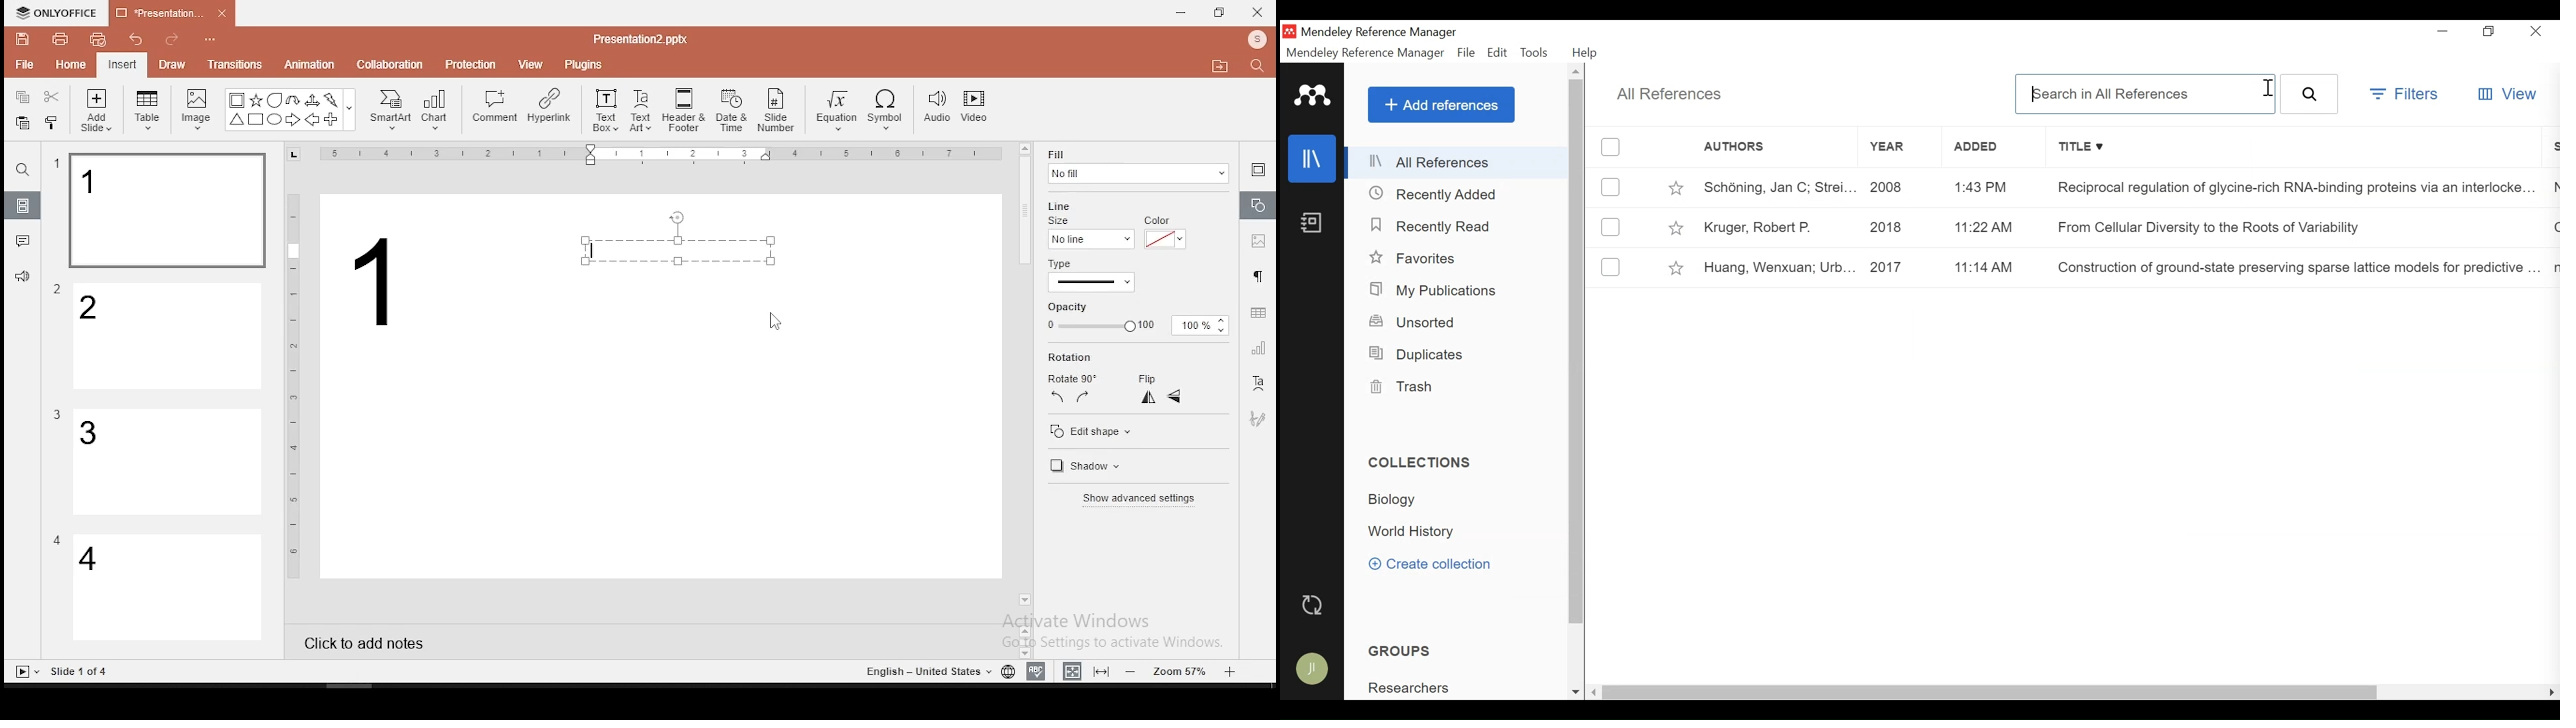  What do you see at coordinates (1089, 431) in the screenshot?
I see `edit shape` at bounding box center [1089, 431].